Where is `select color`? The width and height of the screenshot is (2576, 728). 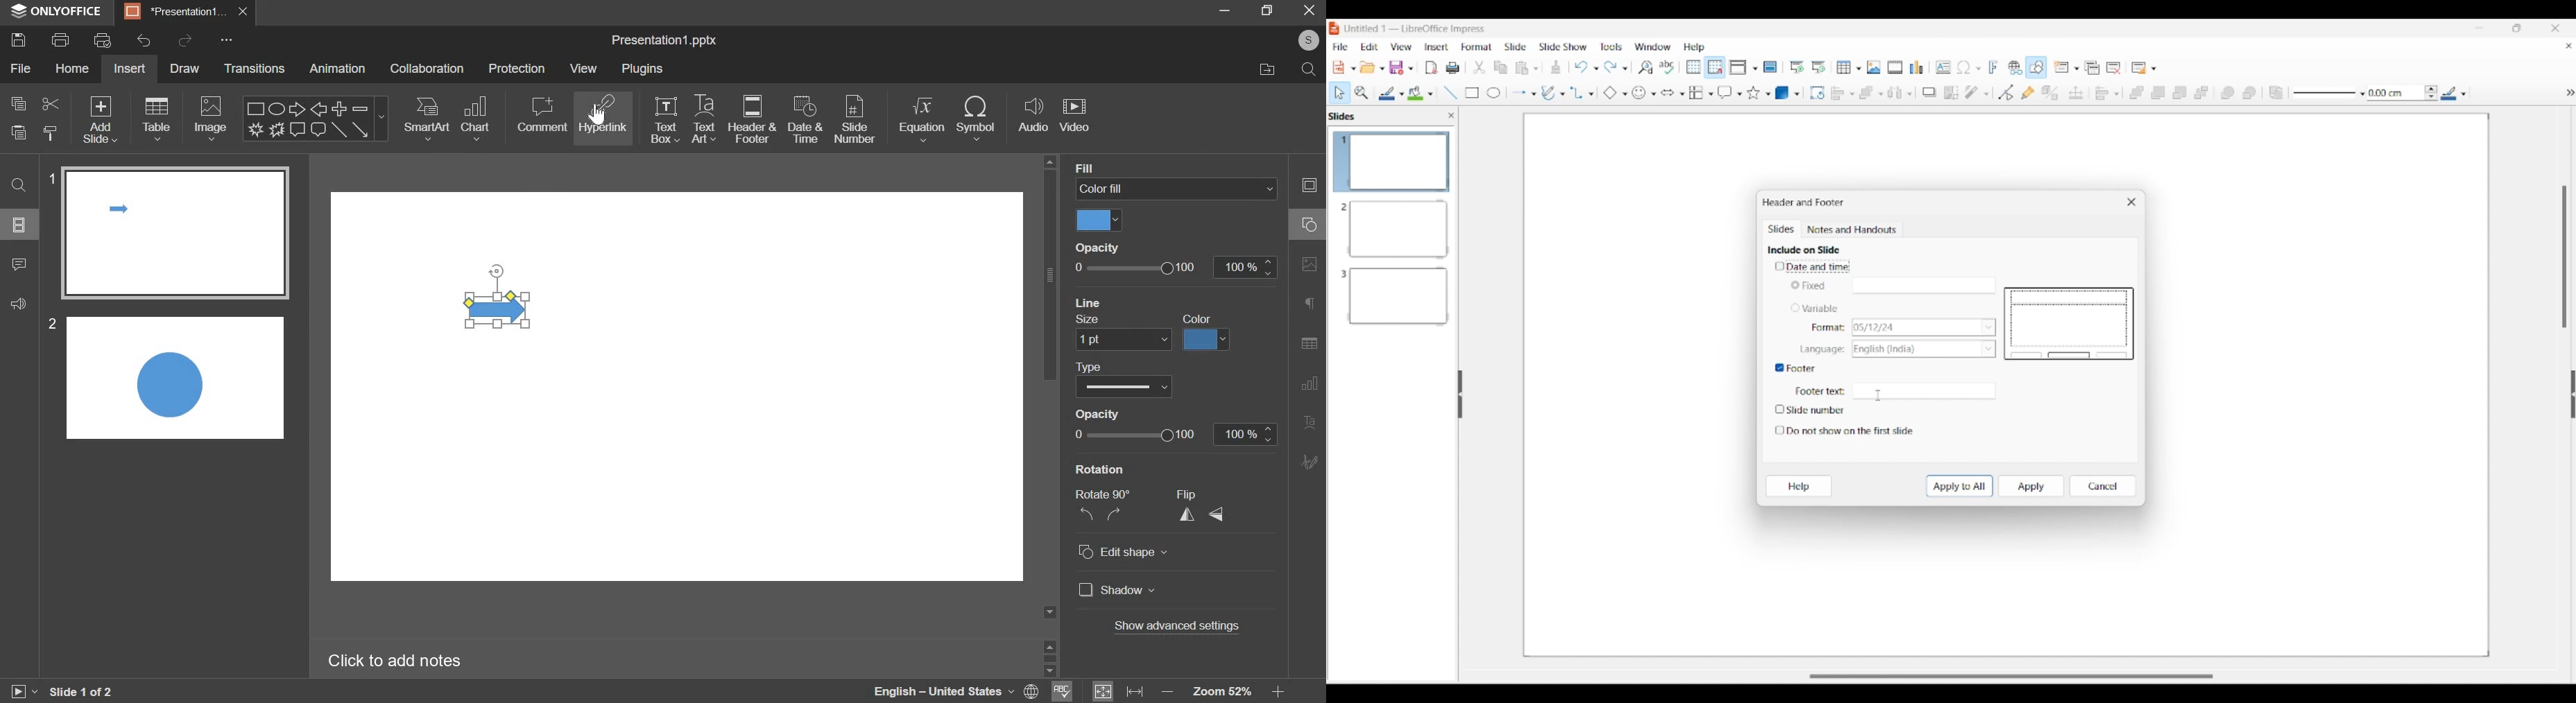 select color is located at coordinates (1208, 340).